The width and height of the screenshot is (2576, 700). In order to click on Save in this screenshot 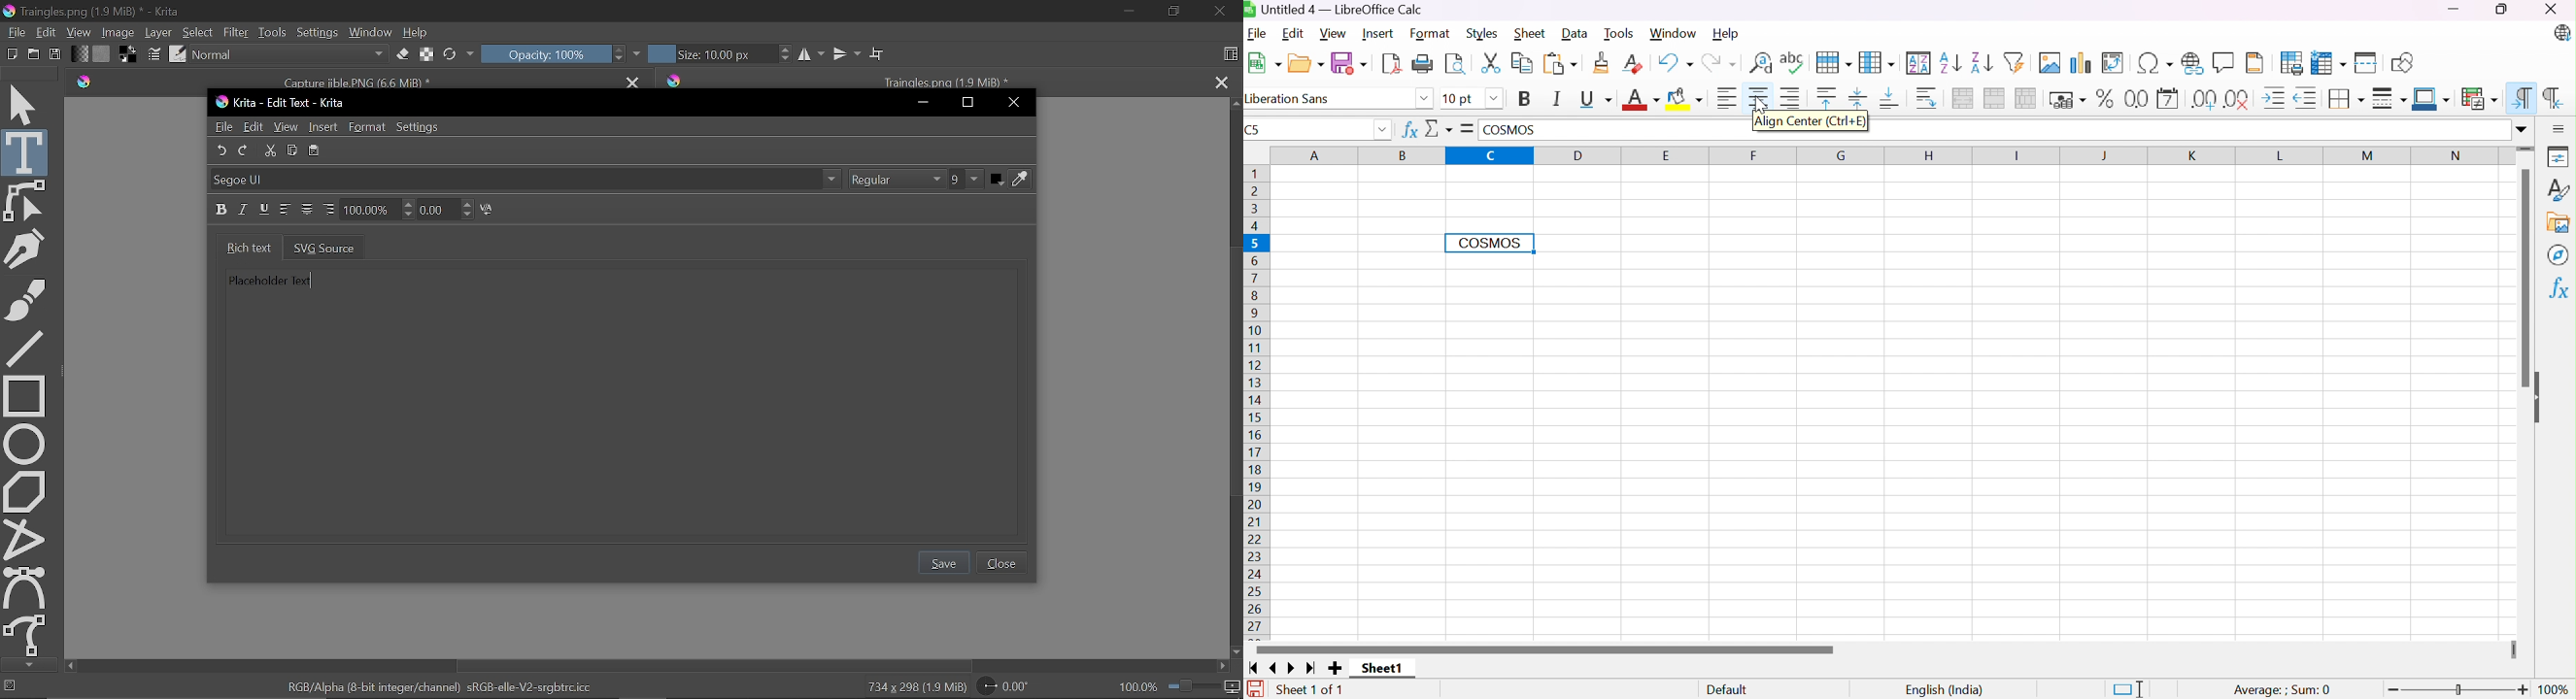, I will do `click(1349, 63)`.